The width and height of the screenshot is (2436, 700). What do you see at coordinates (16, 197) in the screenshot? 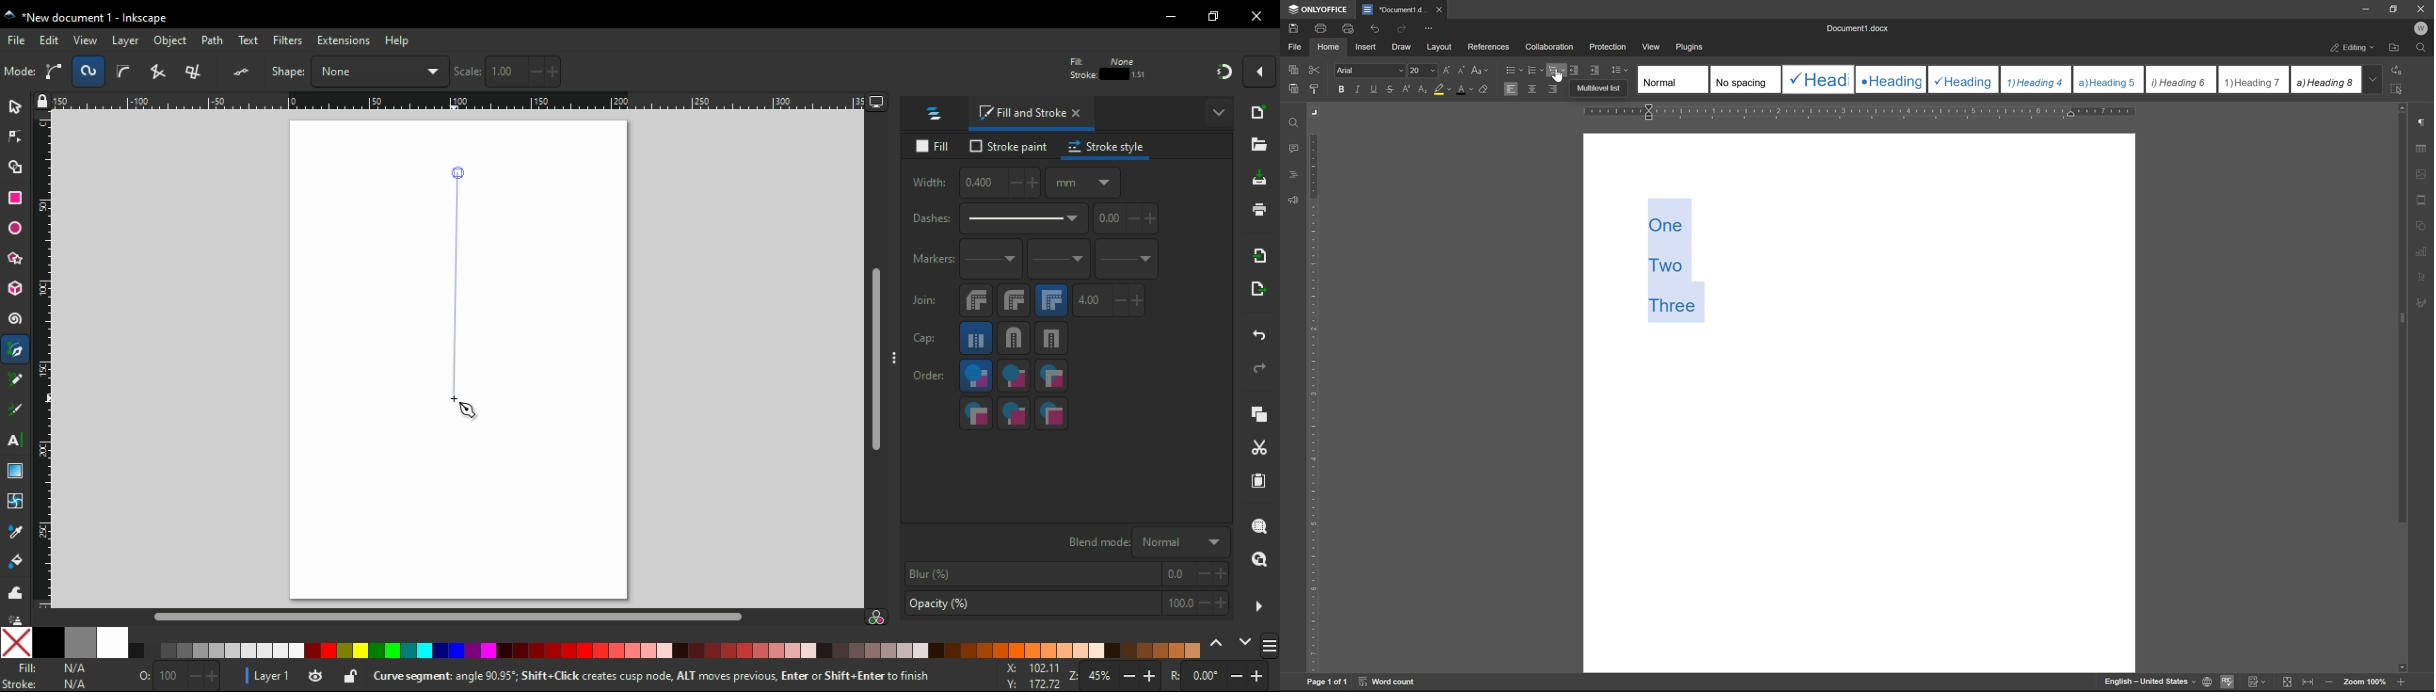
I see `rectangle tool` at bounding box center [16, 197].